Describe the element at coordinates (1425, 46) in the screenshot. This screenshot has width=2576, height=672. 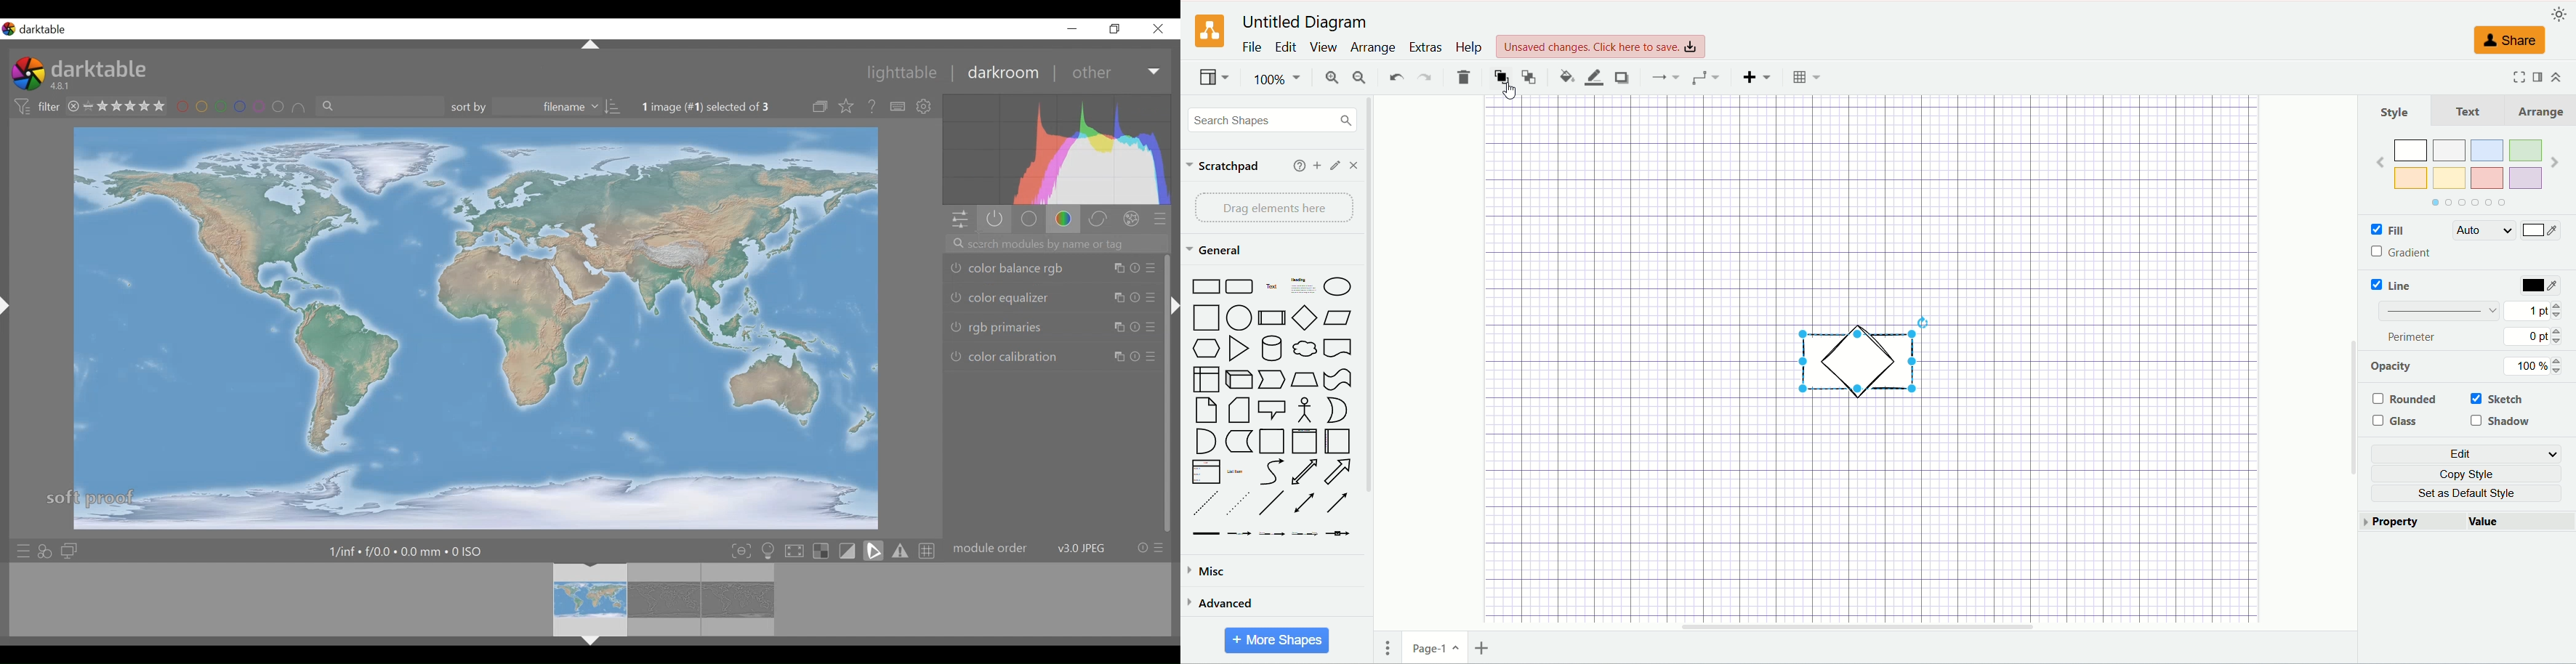
I see `extras` at that location.